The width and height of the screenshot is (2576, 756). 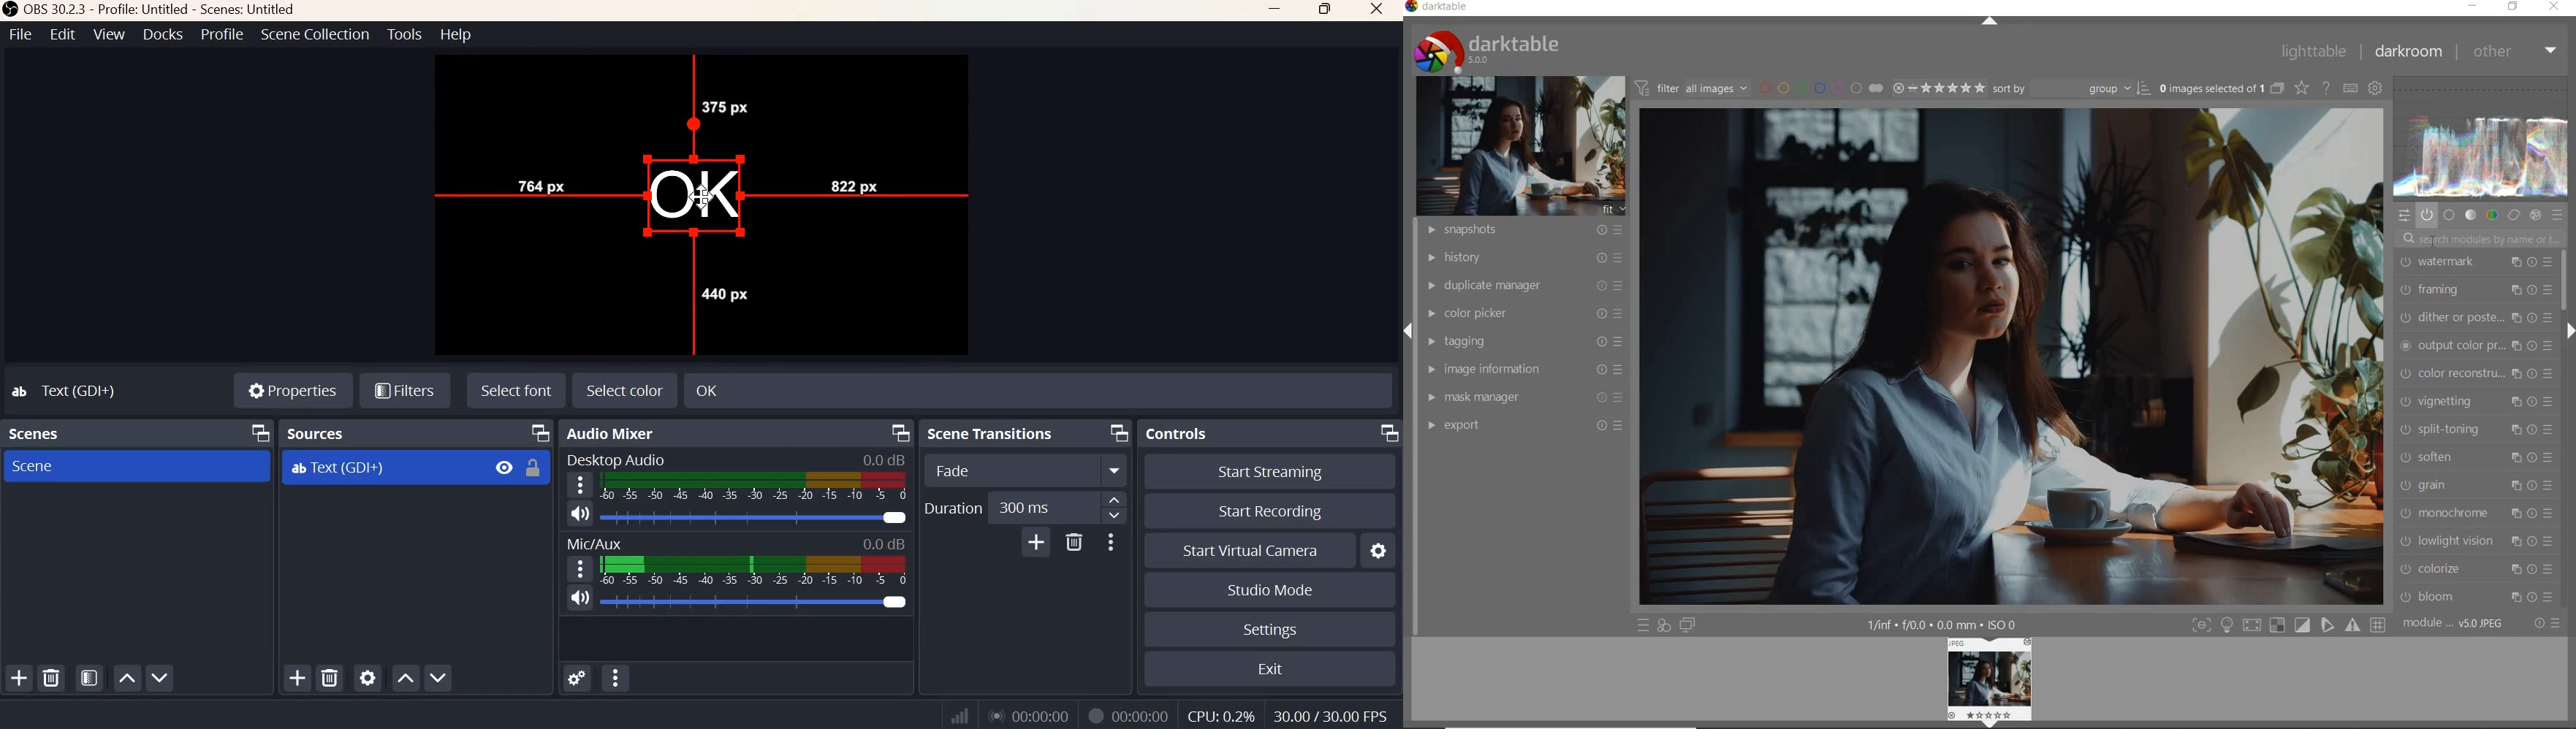 What do you see at coordinates (2478, 374) in the screenshot?
I see `color reconstruction` at bounding box center [2478, 374].